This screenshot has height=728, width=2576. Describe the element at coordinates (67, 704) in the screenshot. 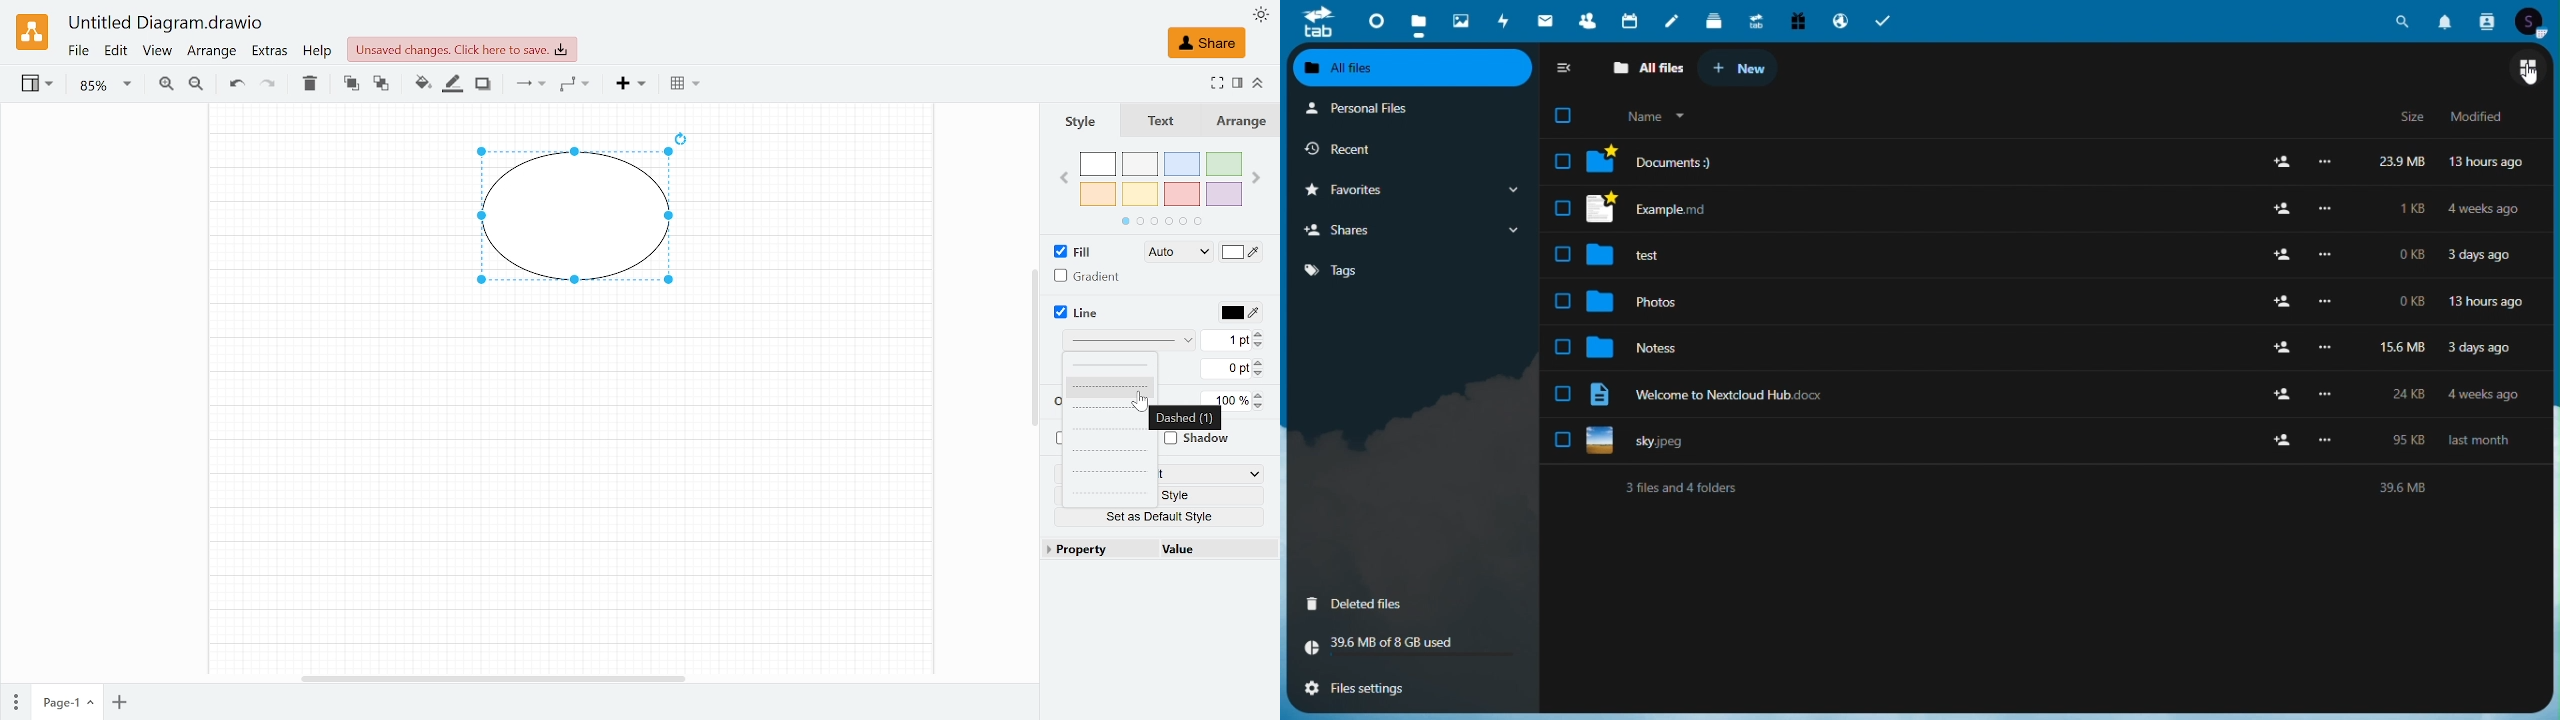

I see `Current page(Page 1)` at that location.